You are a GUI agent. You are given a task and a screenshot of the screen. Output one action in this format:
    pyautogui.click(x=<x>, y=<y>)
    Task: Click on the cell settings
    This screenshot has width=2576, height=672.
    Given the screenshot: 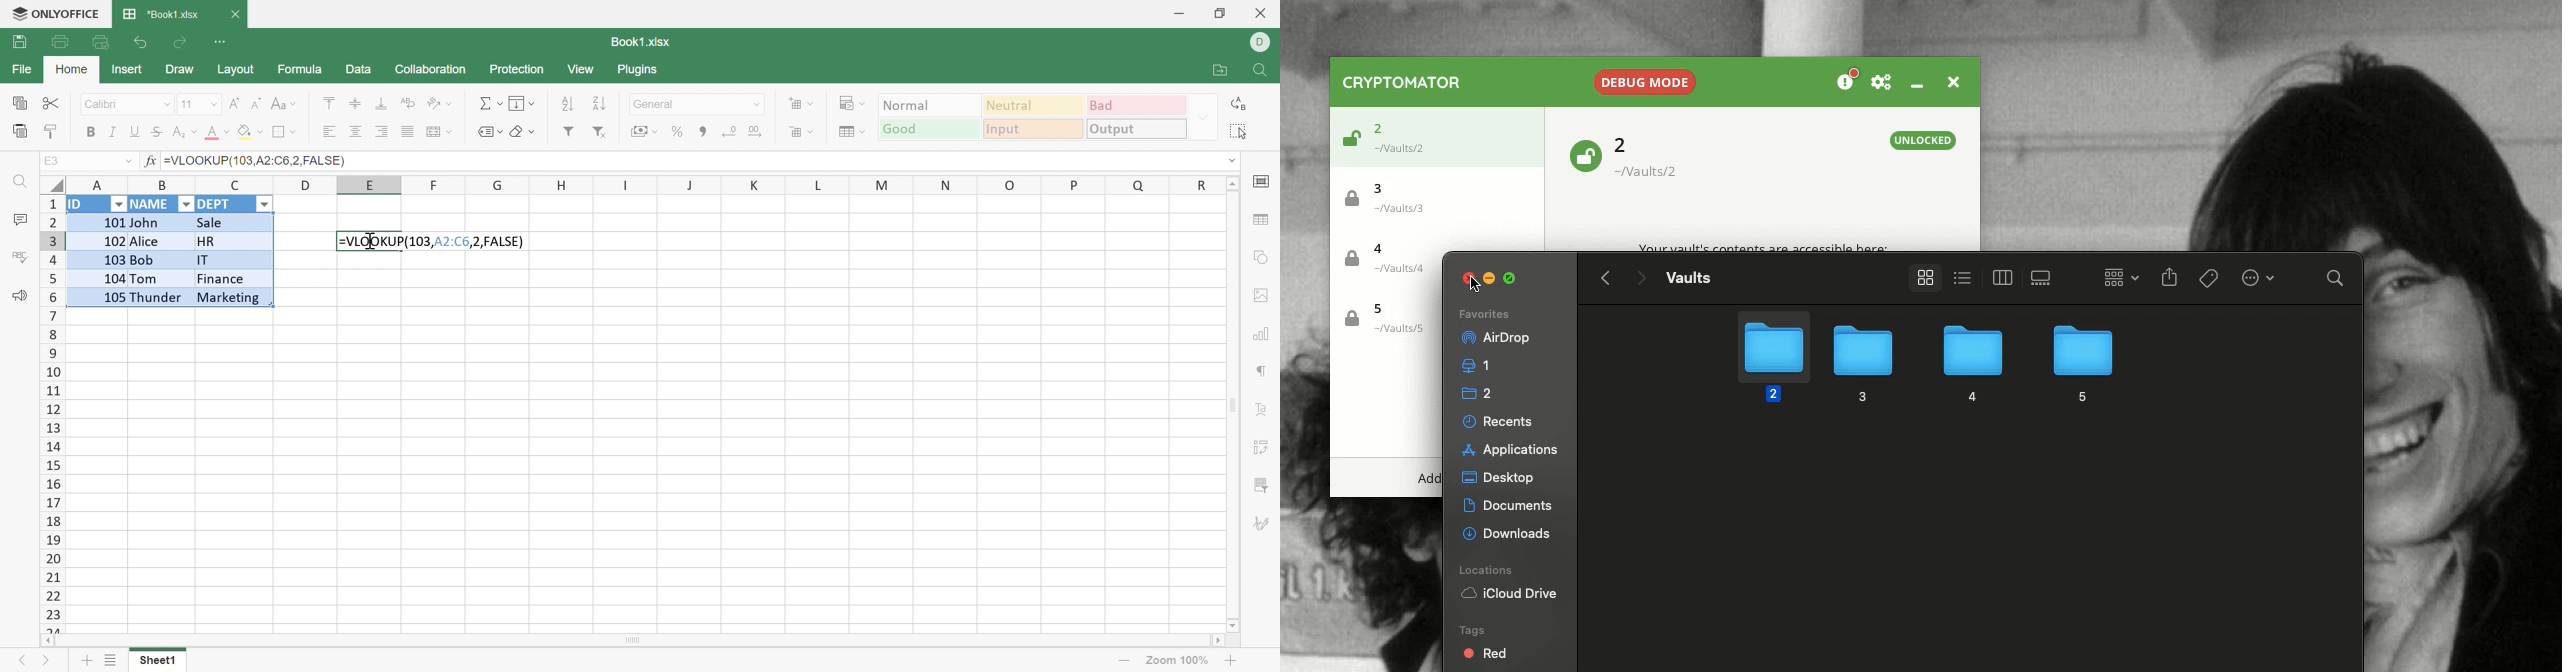 What is the action you would take?
    pyautogui.click(x=1265, y=183)
    